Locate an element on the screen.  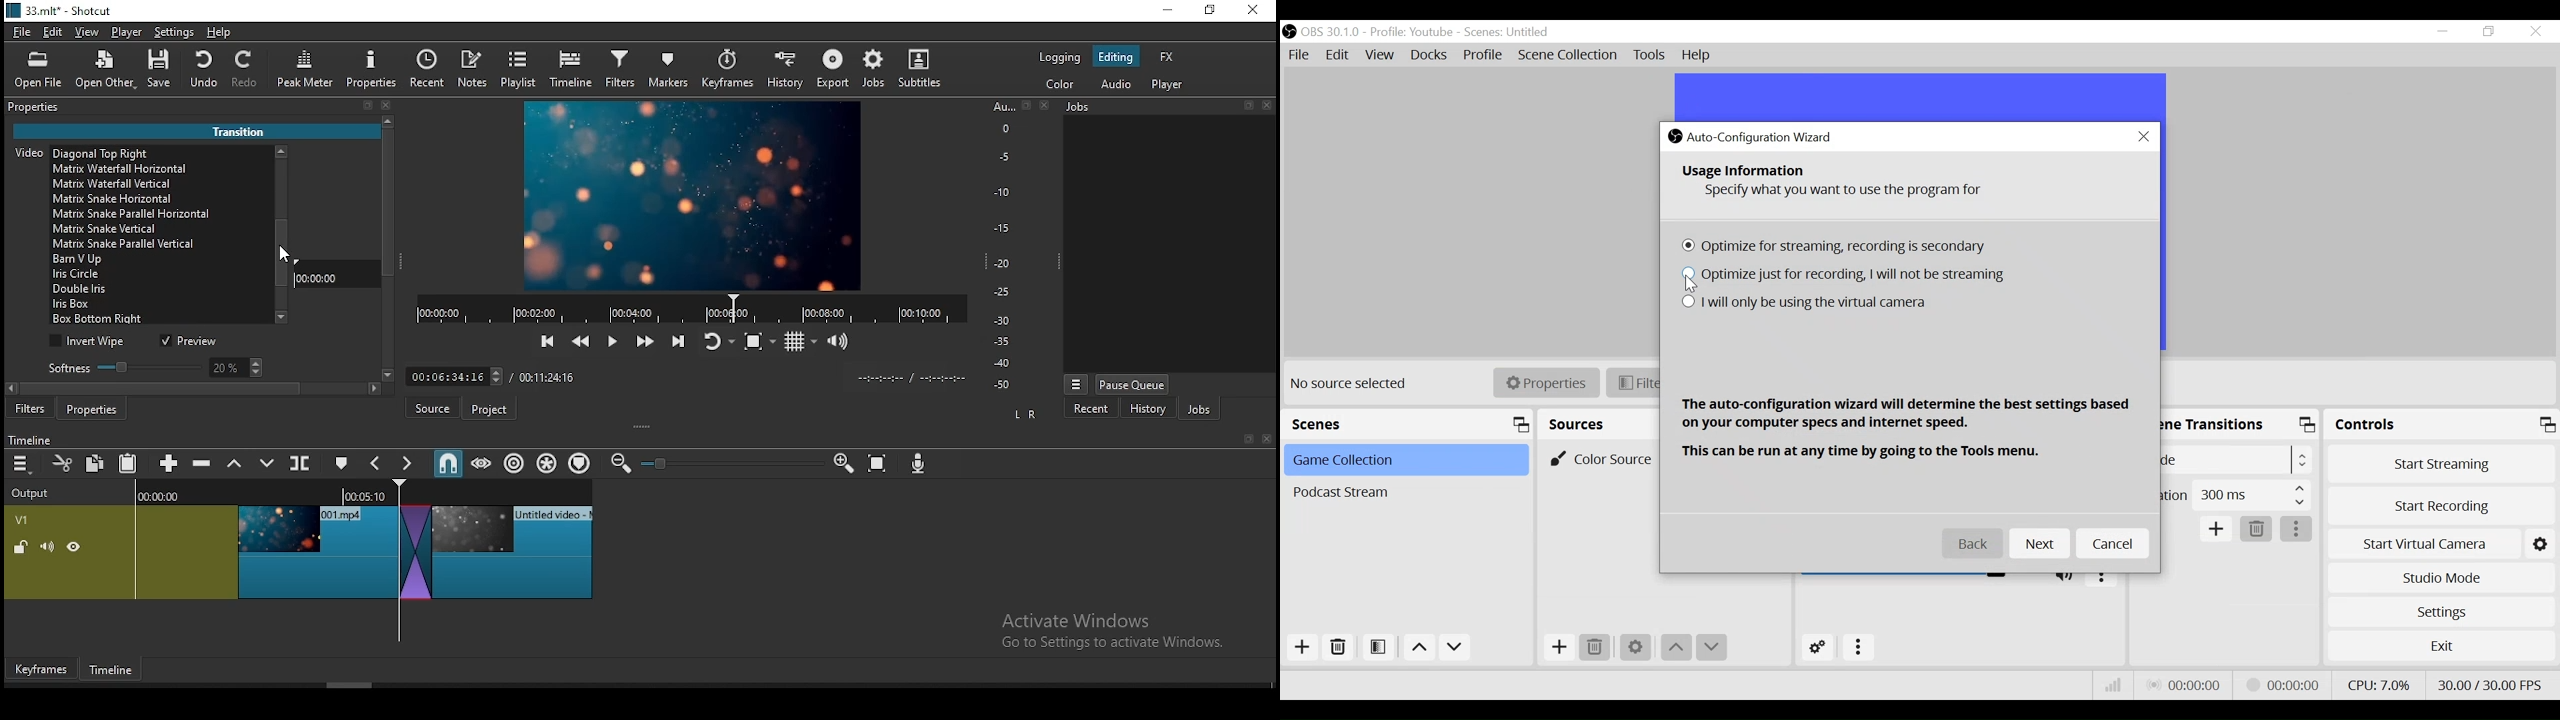
Add is located at coordinates (2217, 529).